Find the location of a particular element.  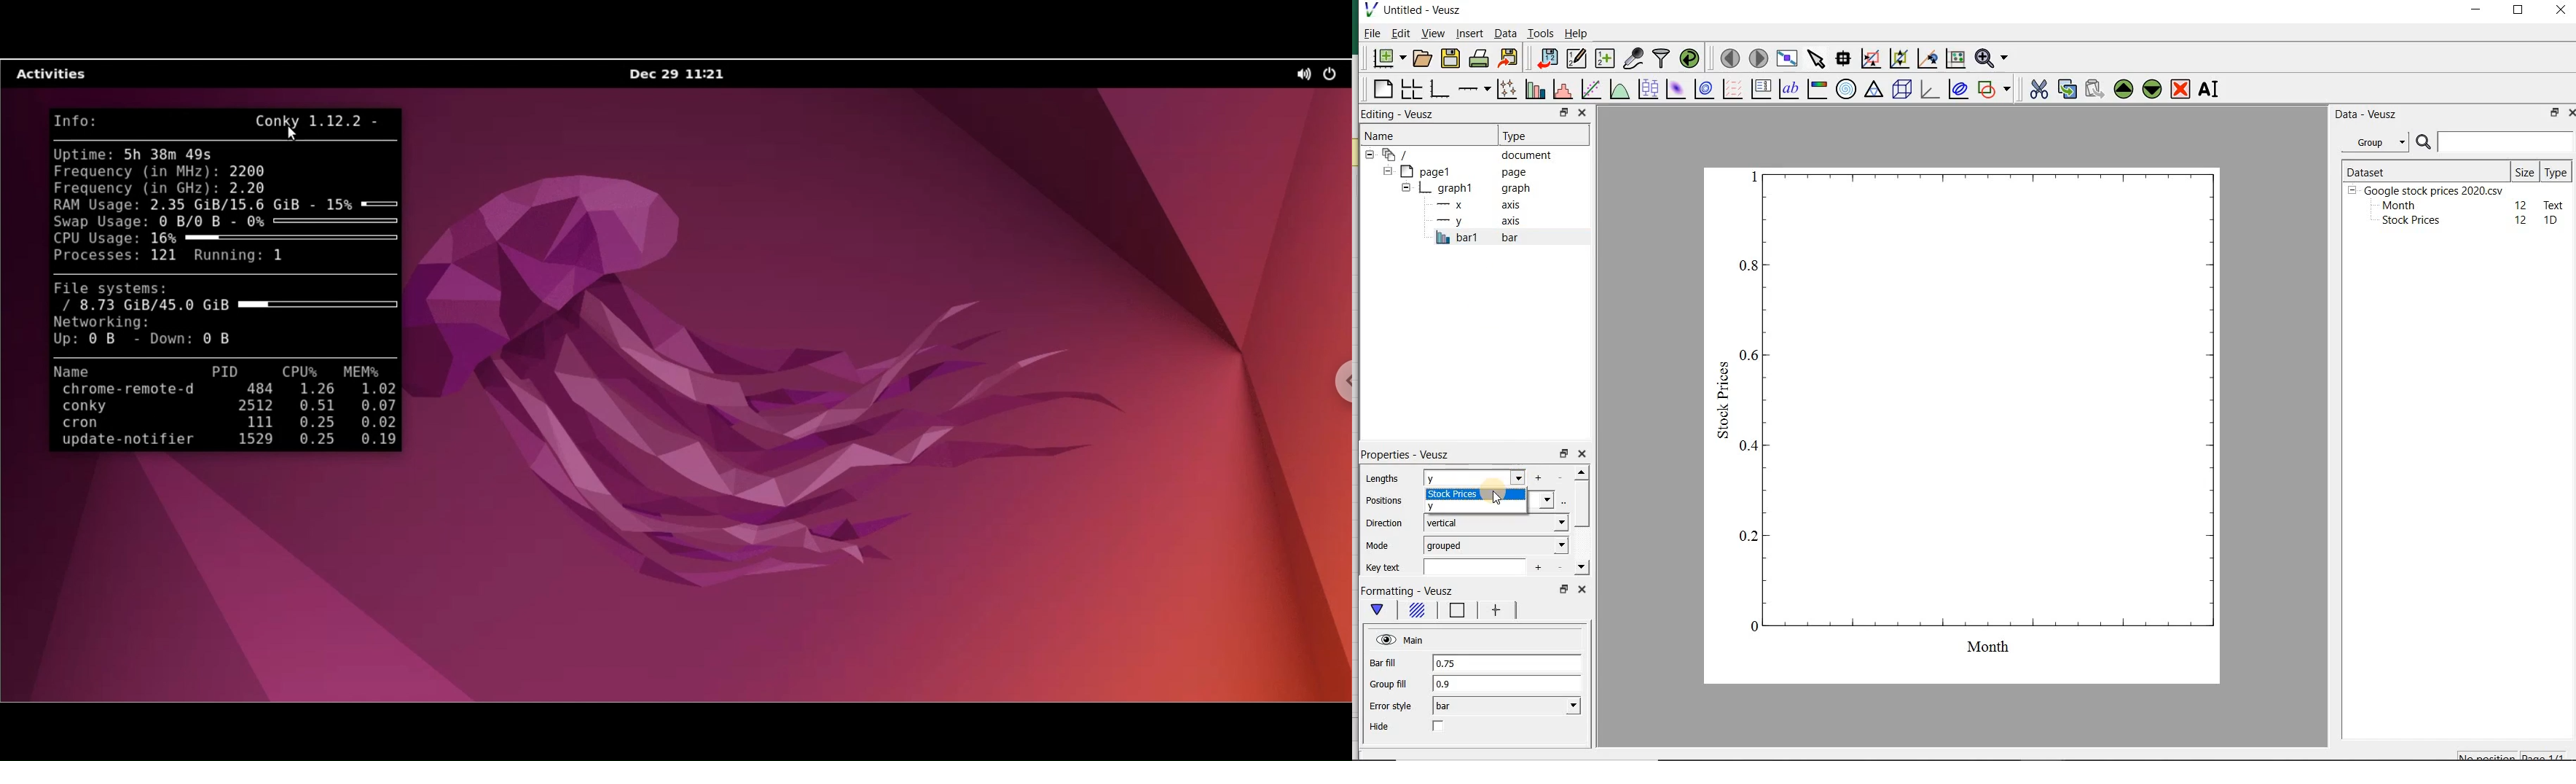

graph is located at coordinates (1972, 422).